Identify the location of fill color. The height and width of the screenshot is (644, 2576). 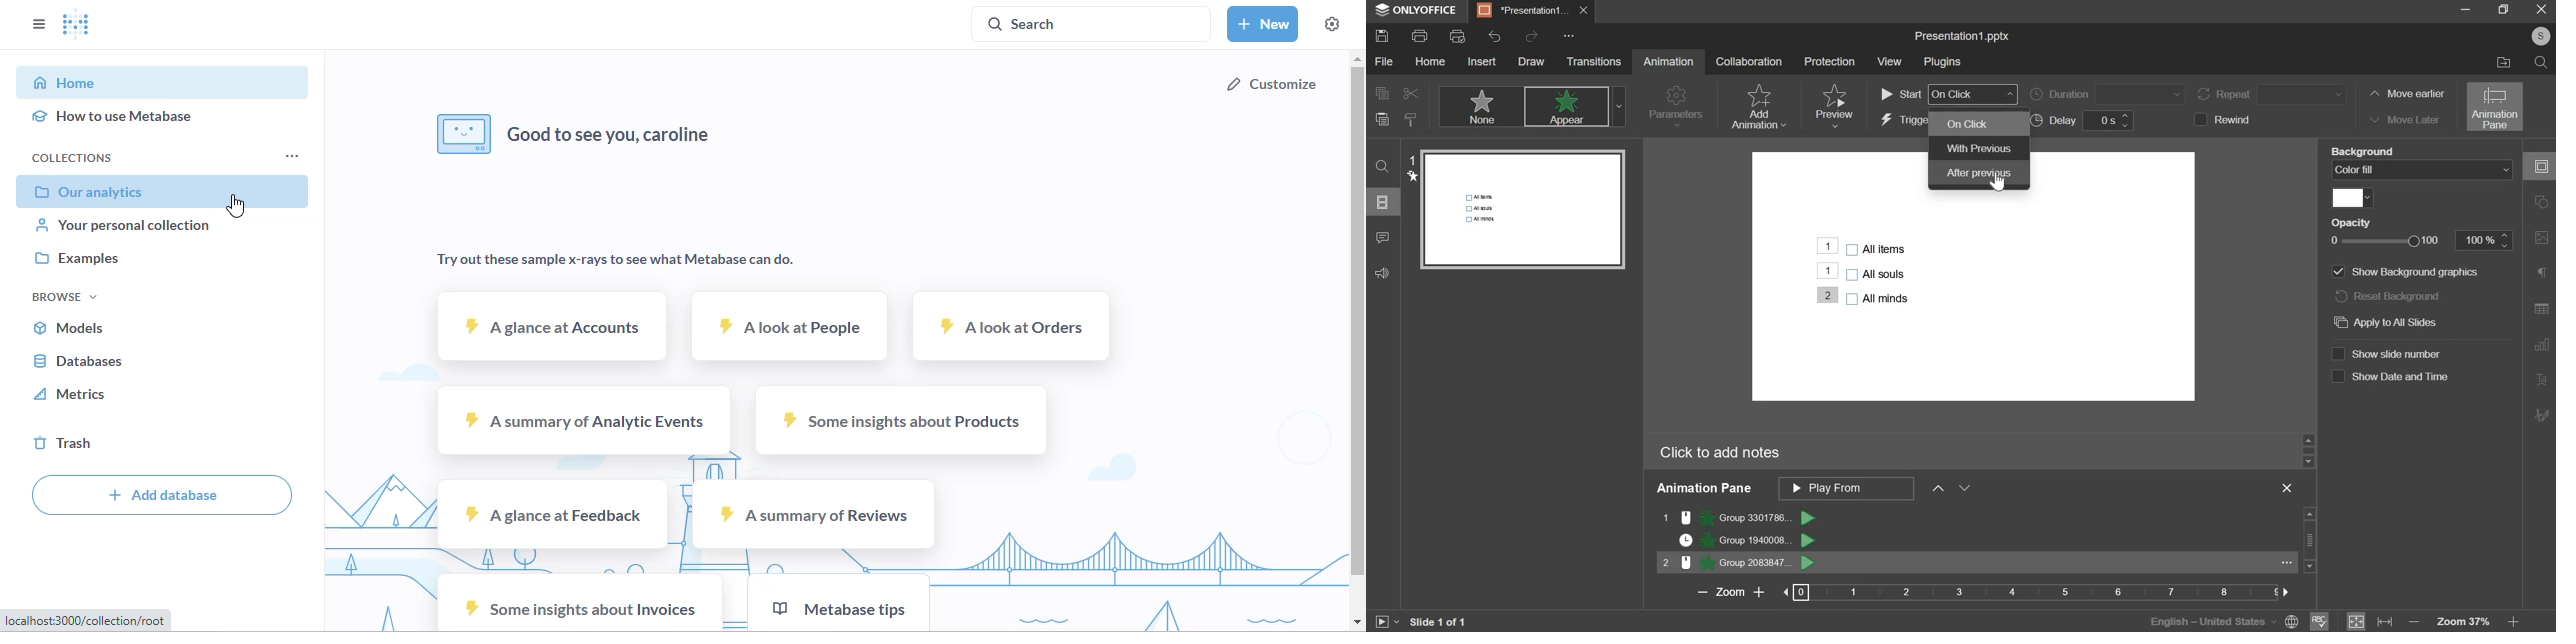
(2352, 199).